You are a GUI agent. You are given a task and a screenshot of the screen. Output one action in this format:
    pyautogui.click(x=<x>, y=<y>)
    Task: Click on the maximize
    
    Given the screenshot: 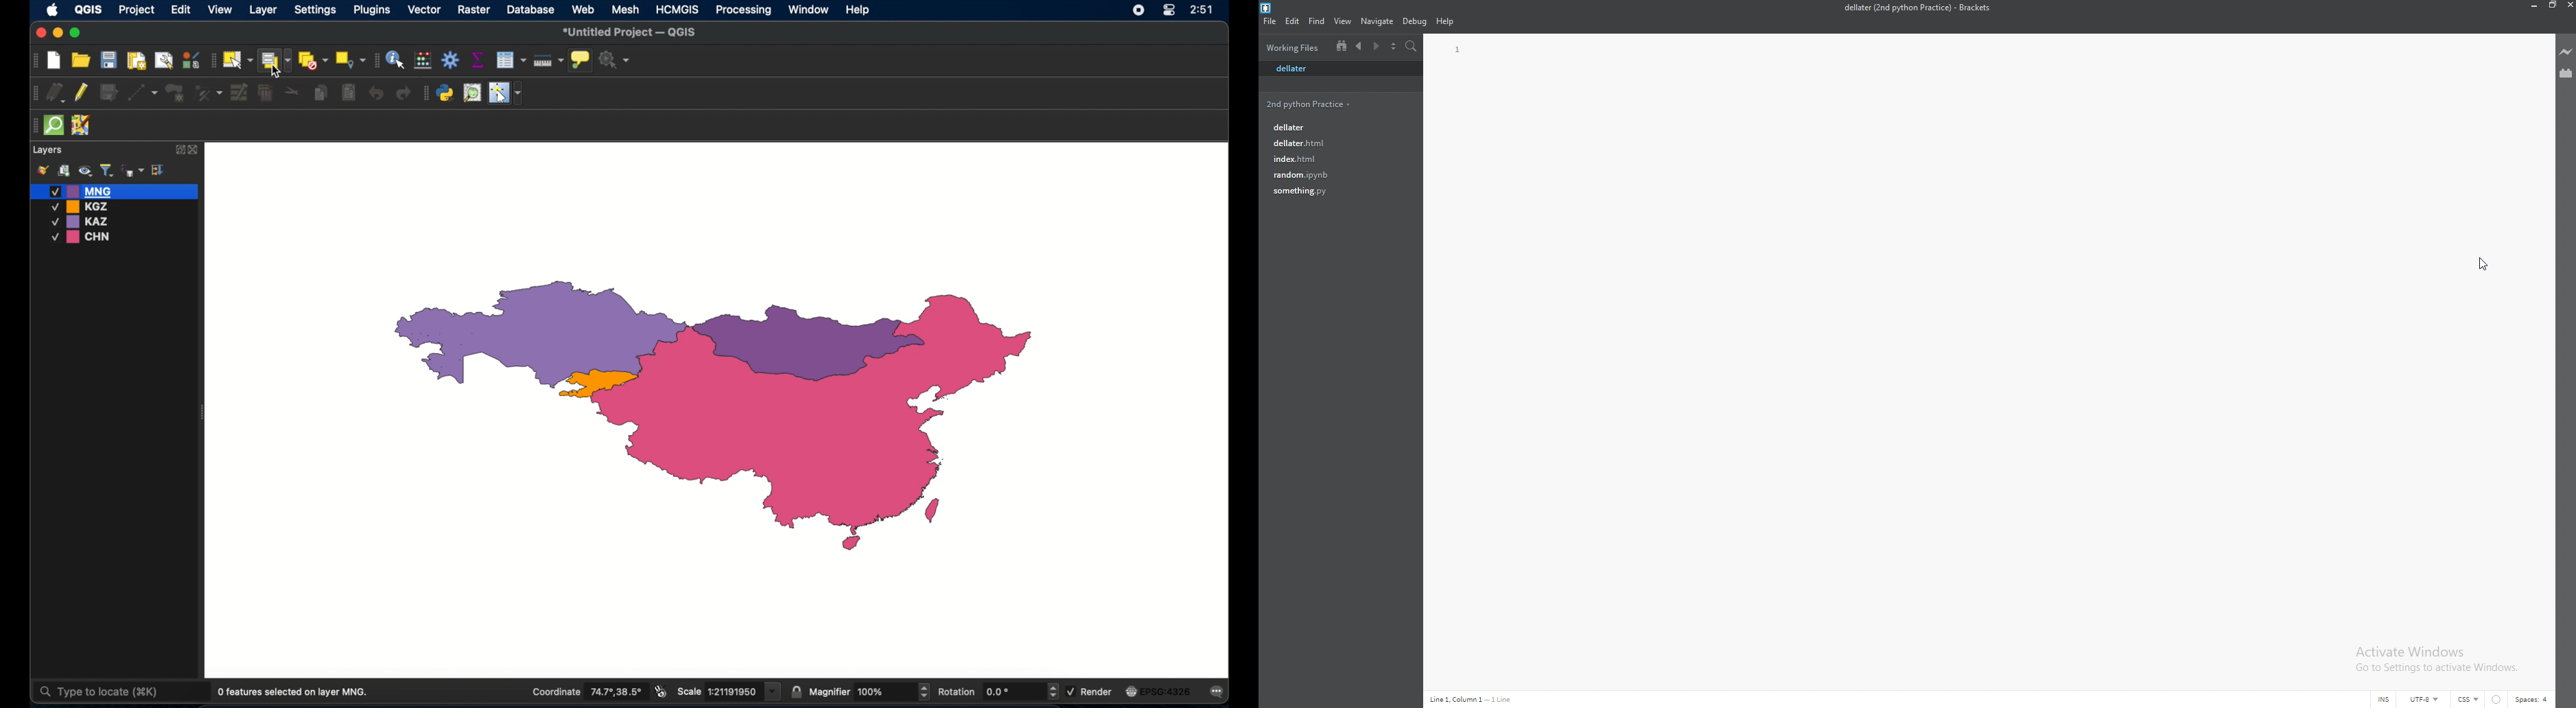 What is the action you would take?
    pyautogui.click(x=76, y=33)
    